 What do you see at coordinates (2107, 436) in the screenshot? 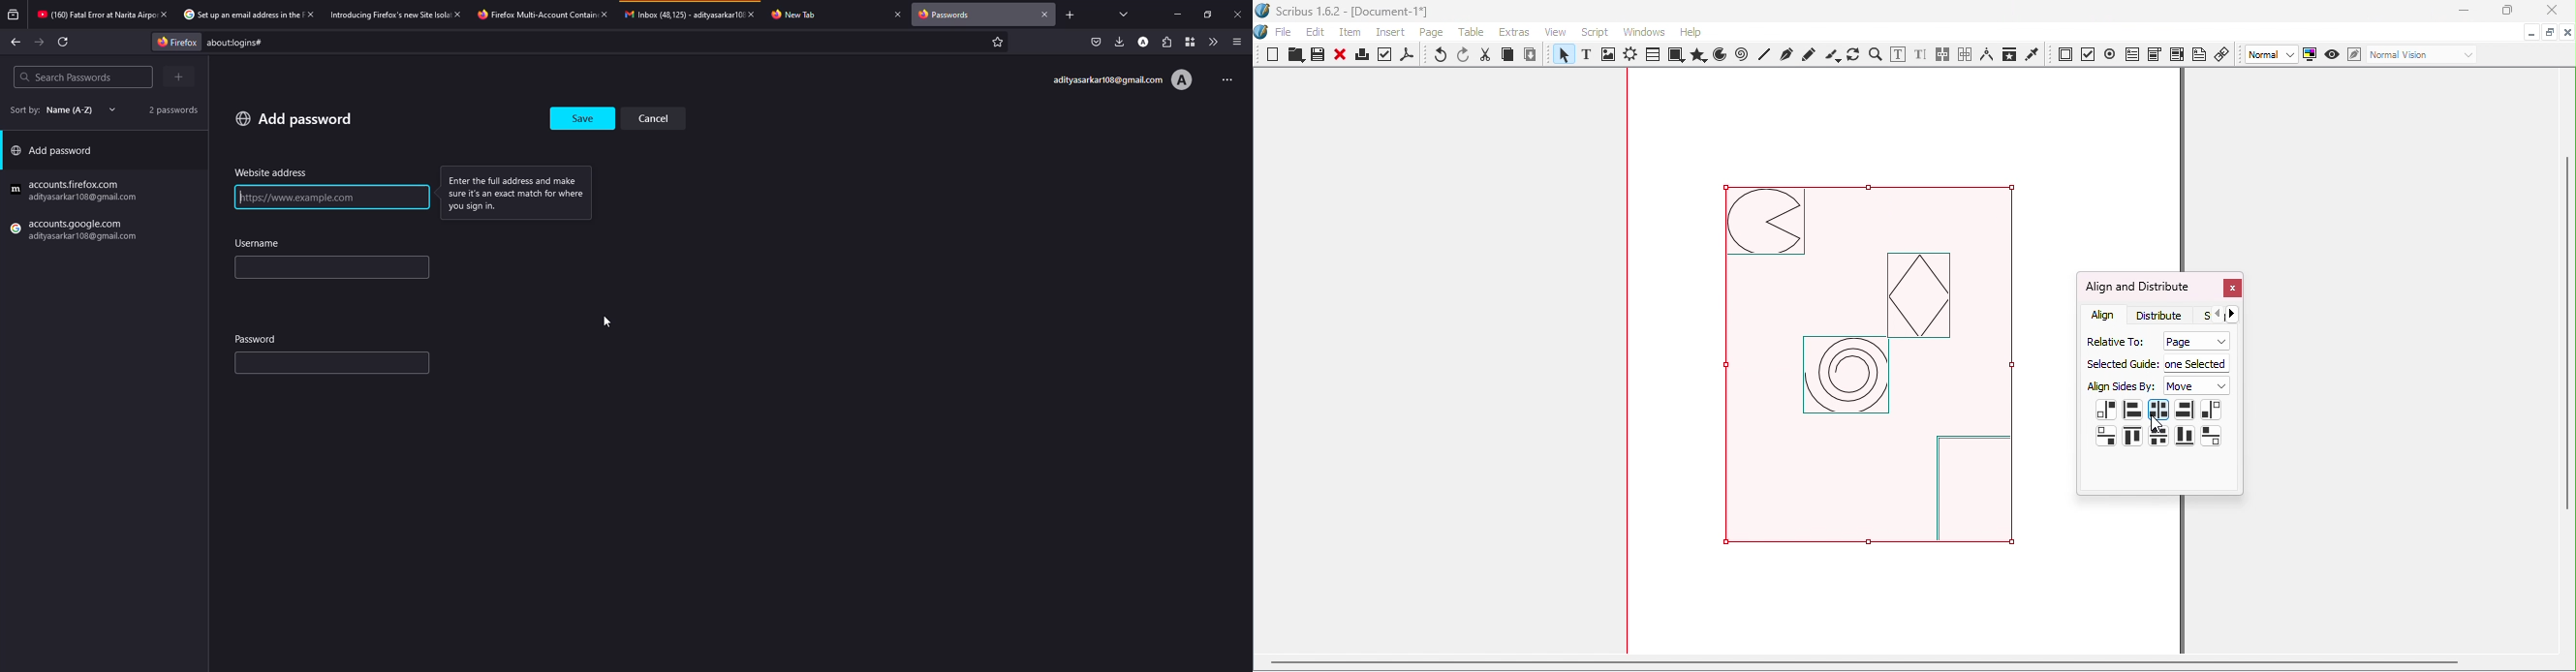
I see `Align bottoms of items to top of anchor` at bounding box center [2107, 436].